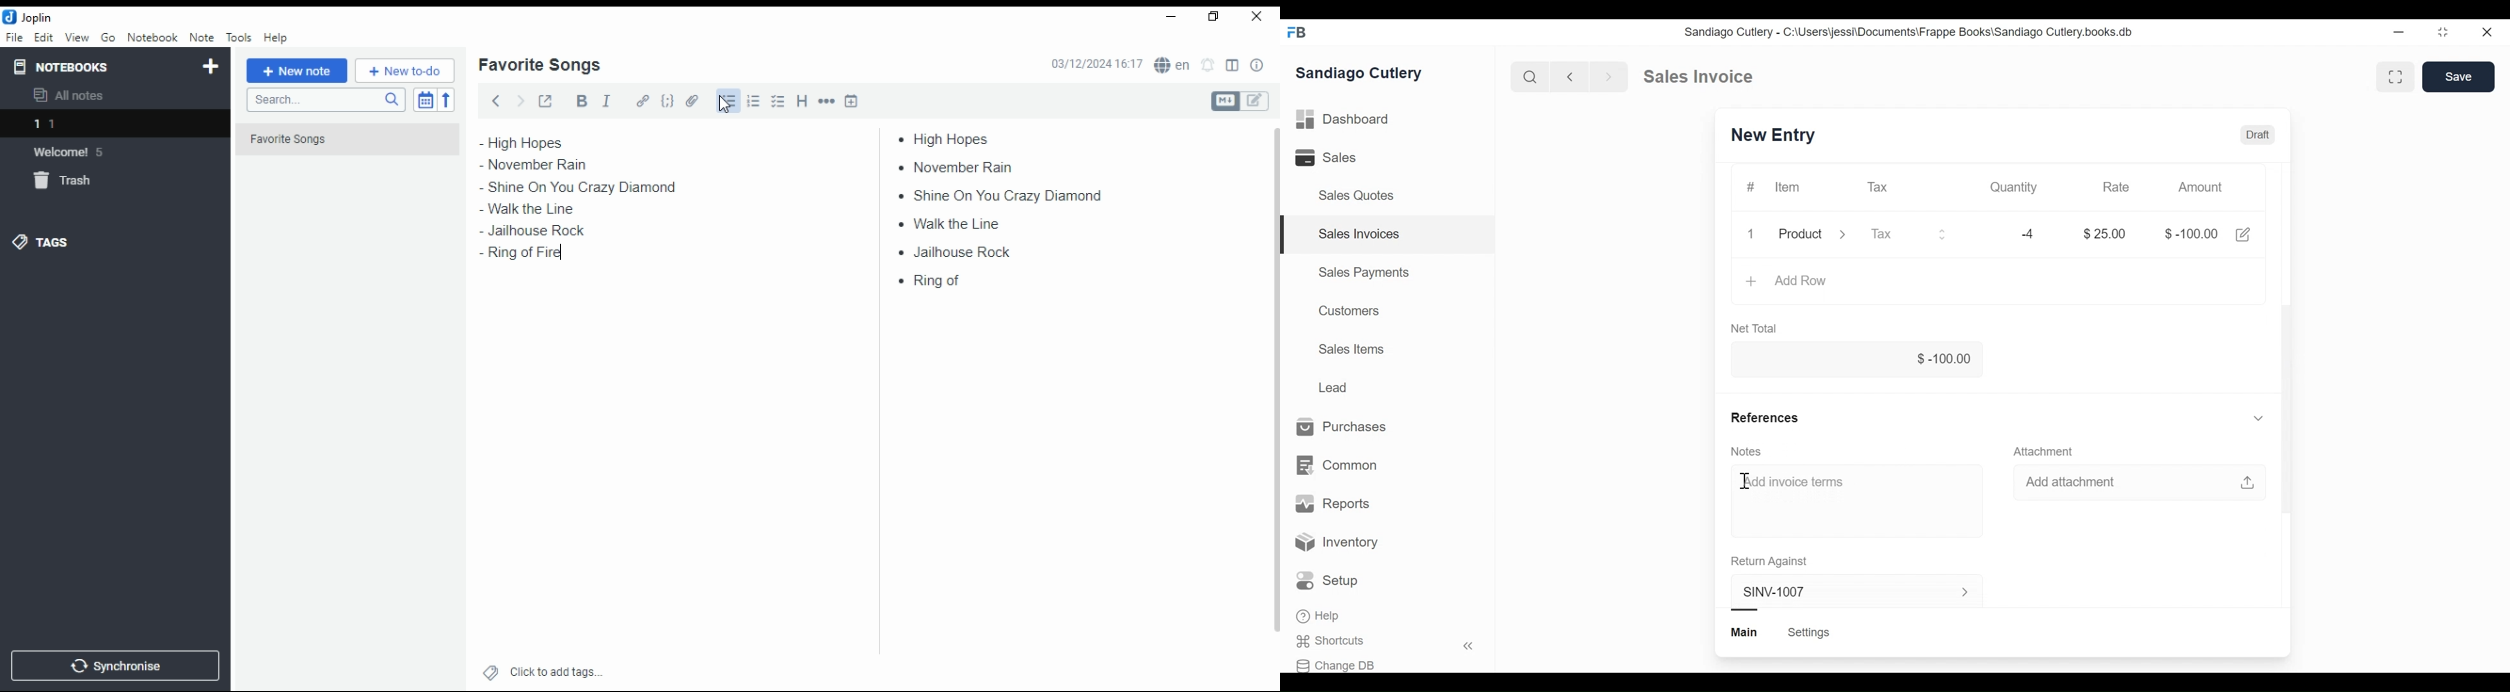 The width and height of the screenshot is (2520, 700). Describe the element at coordinates (2459, 77) in the screenshot. I see `Save` at that location.